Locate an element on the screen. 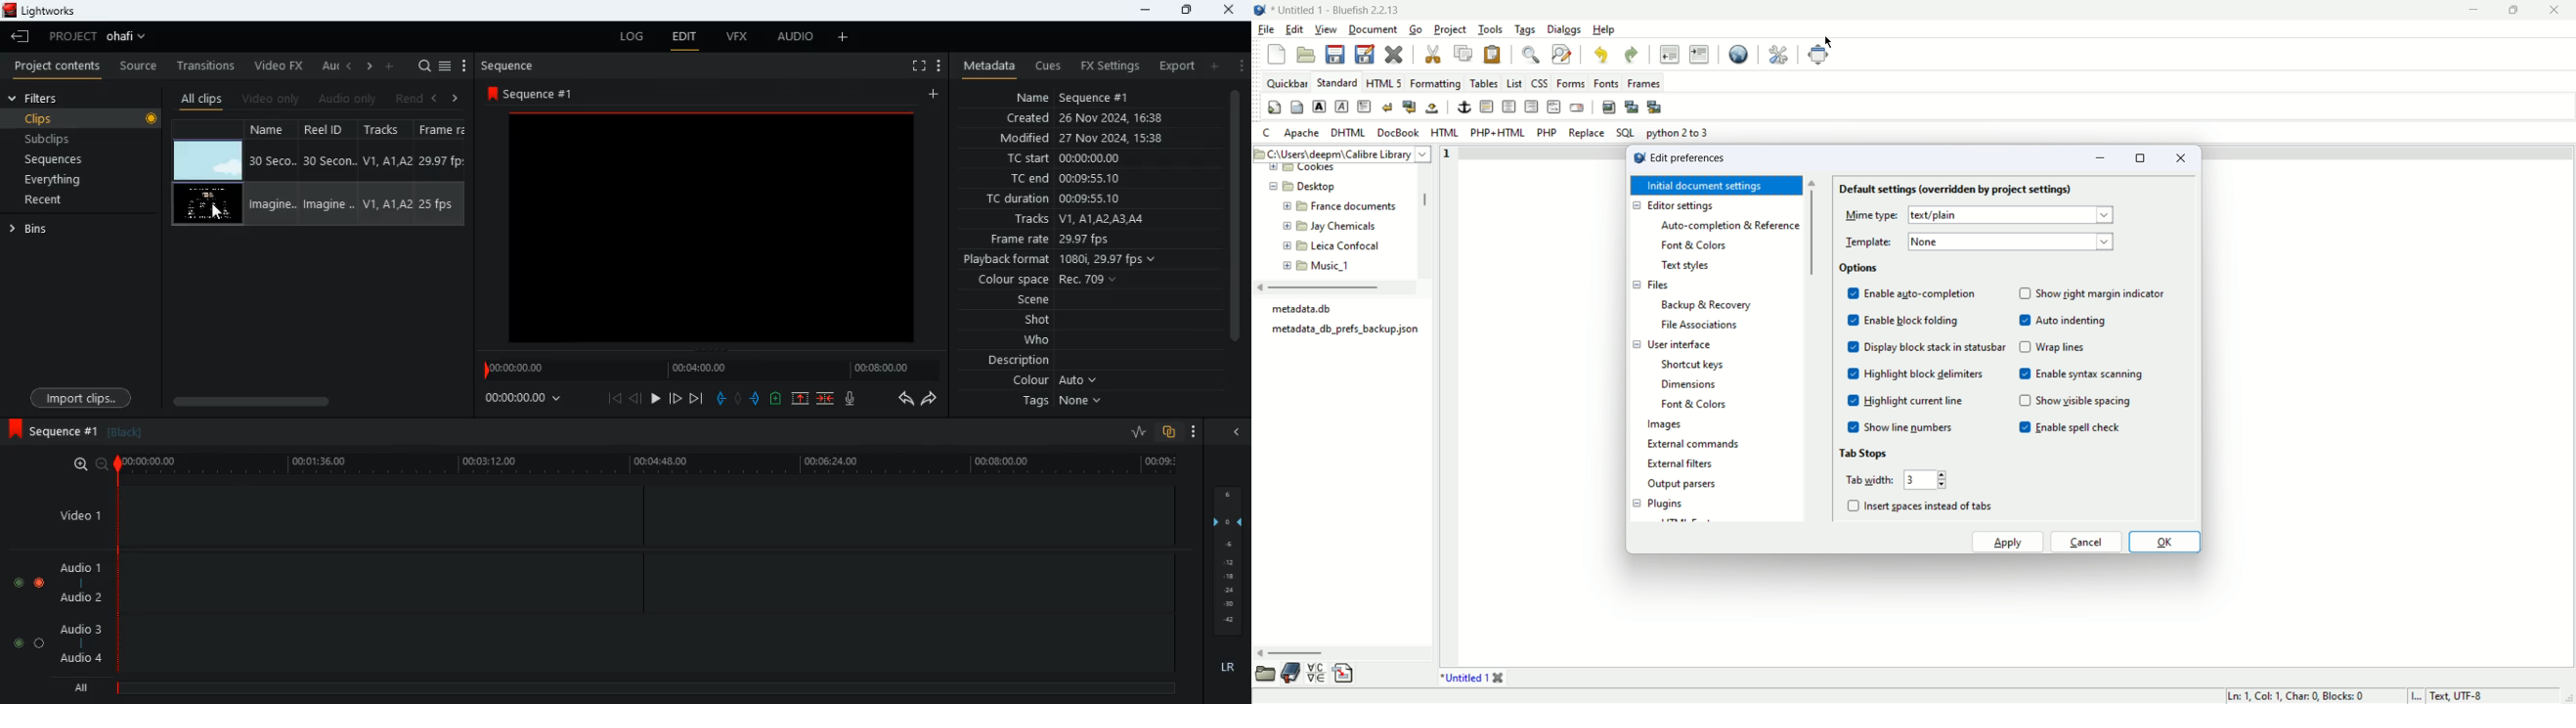 Image resolution: width=2576 pixels, height=728 pixels. Filess is located at coordinates (1654, 285).